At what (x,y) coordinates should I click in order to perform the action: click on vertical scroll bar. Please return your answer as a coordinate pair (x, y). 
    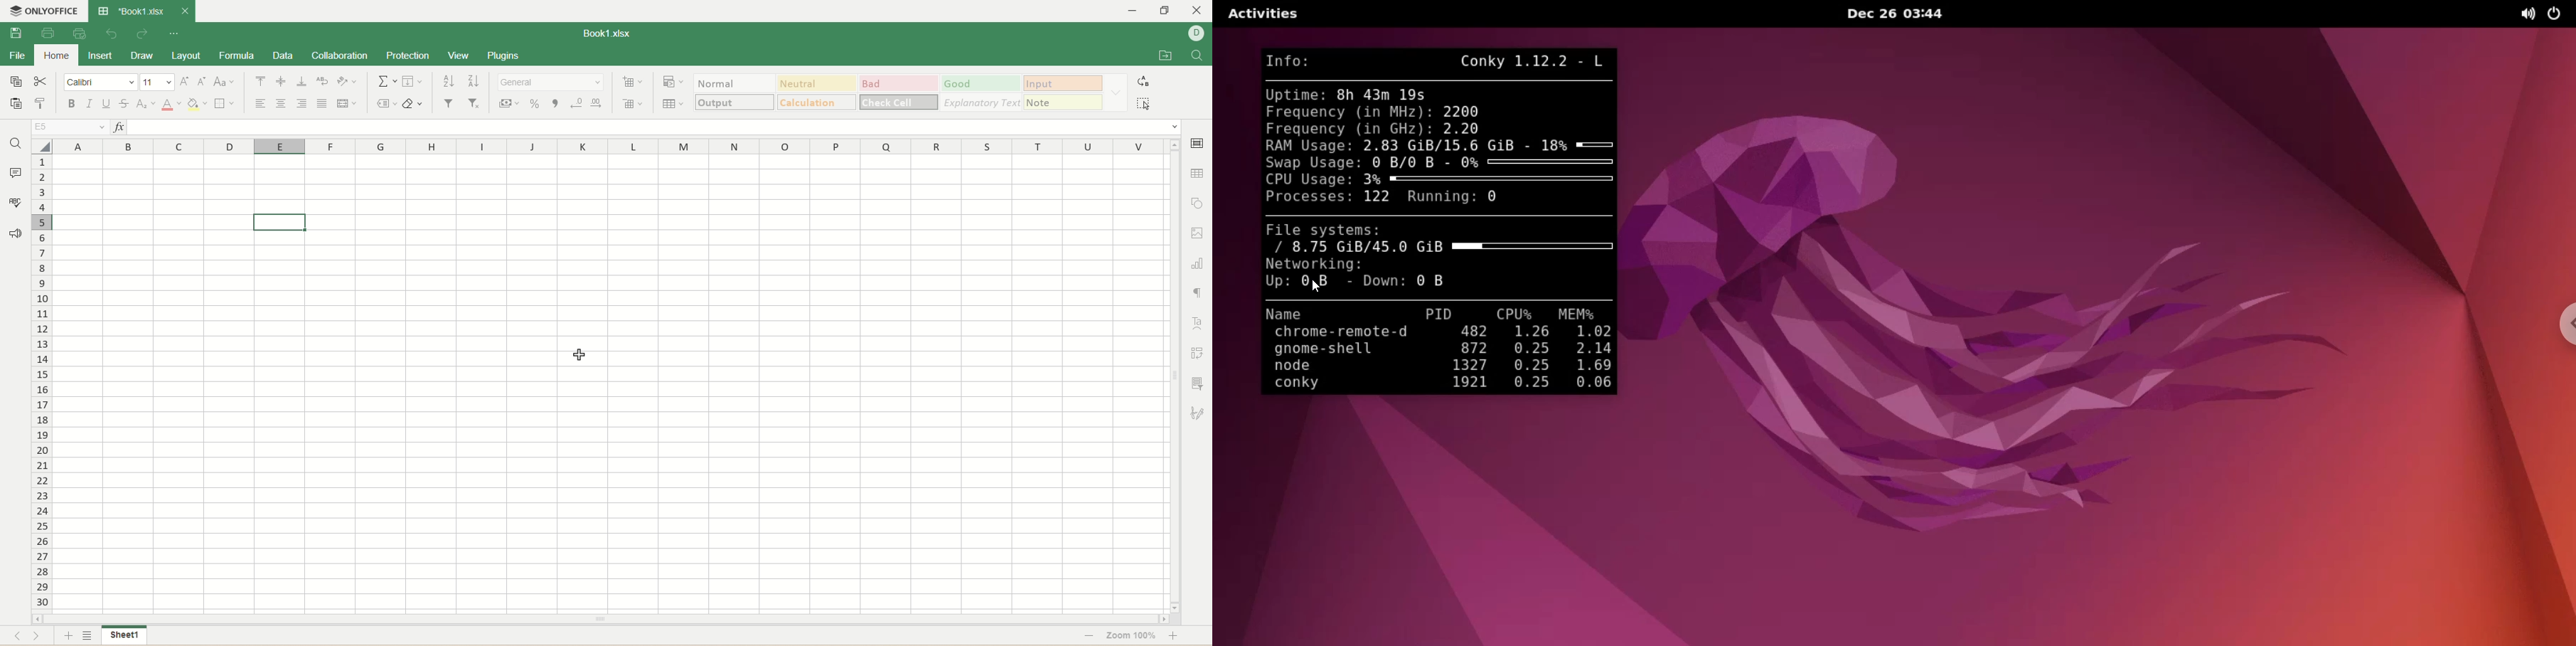
    Looking at the image, I should click on (1177, 375).